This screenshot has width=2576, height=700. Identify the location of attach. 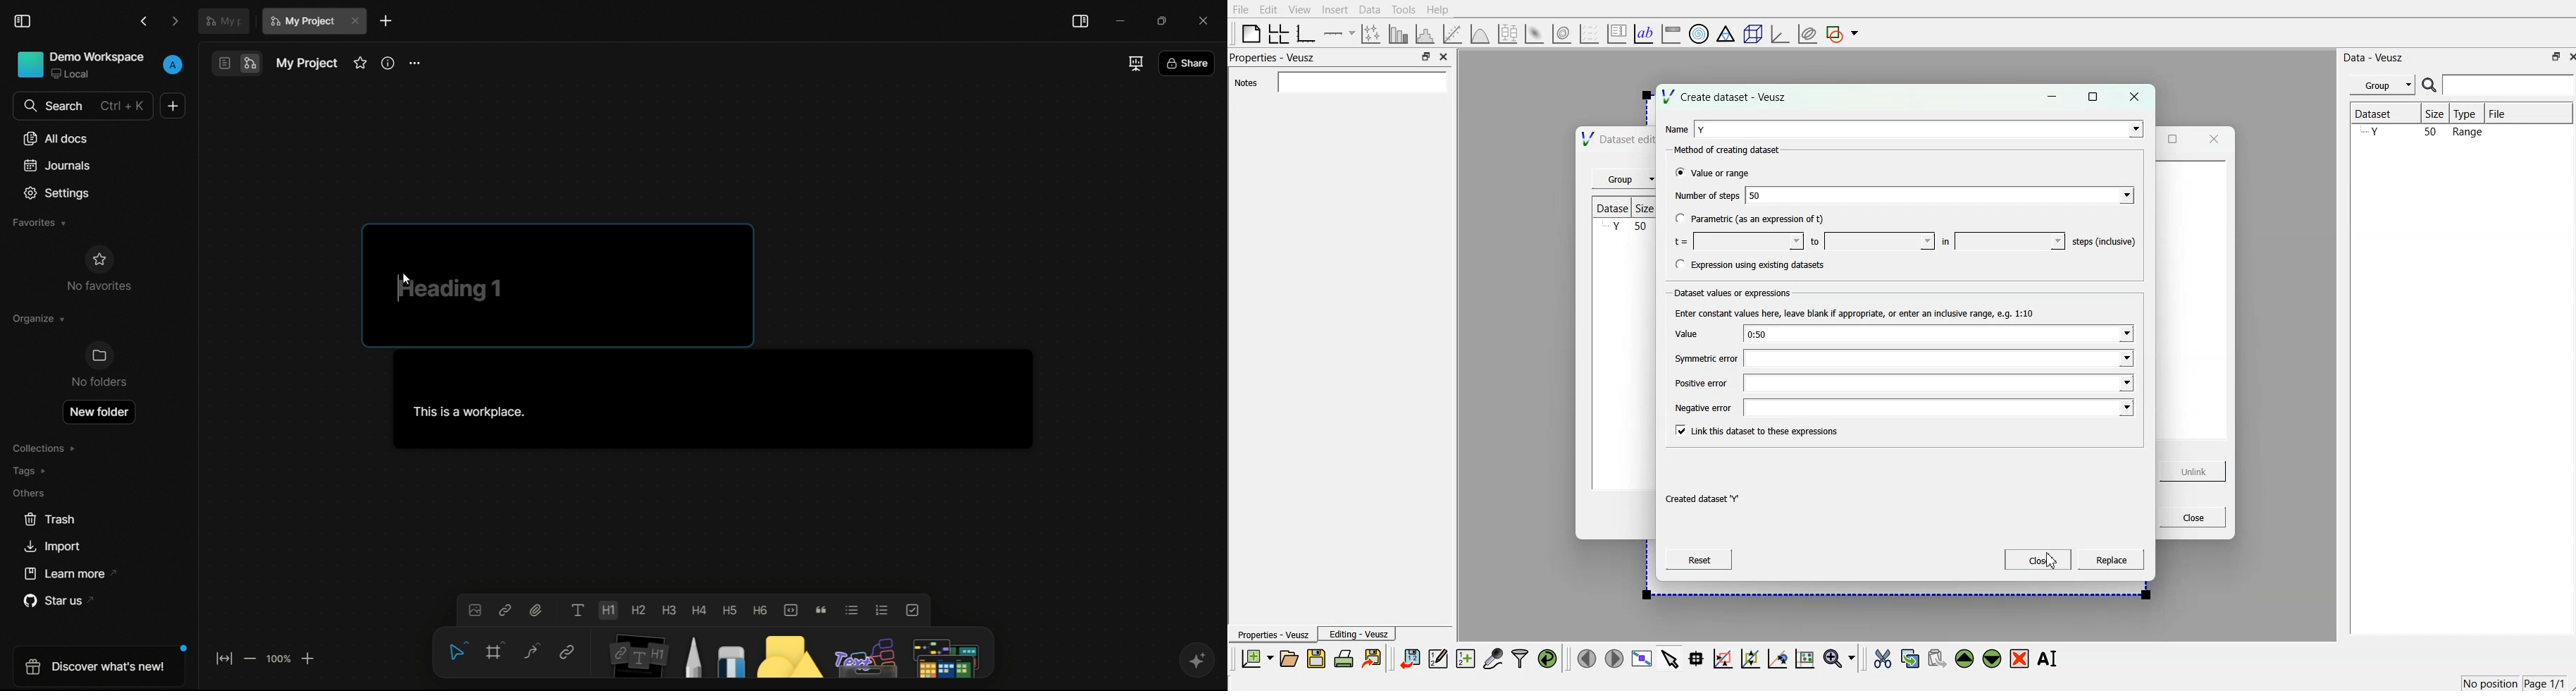
(537, 608).